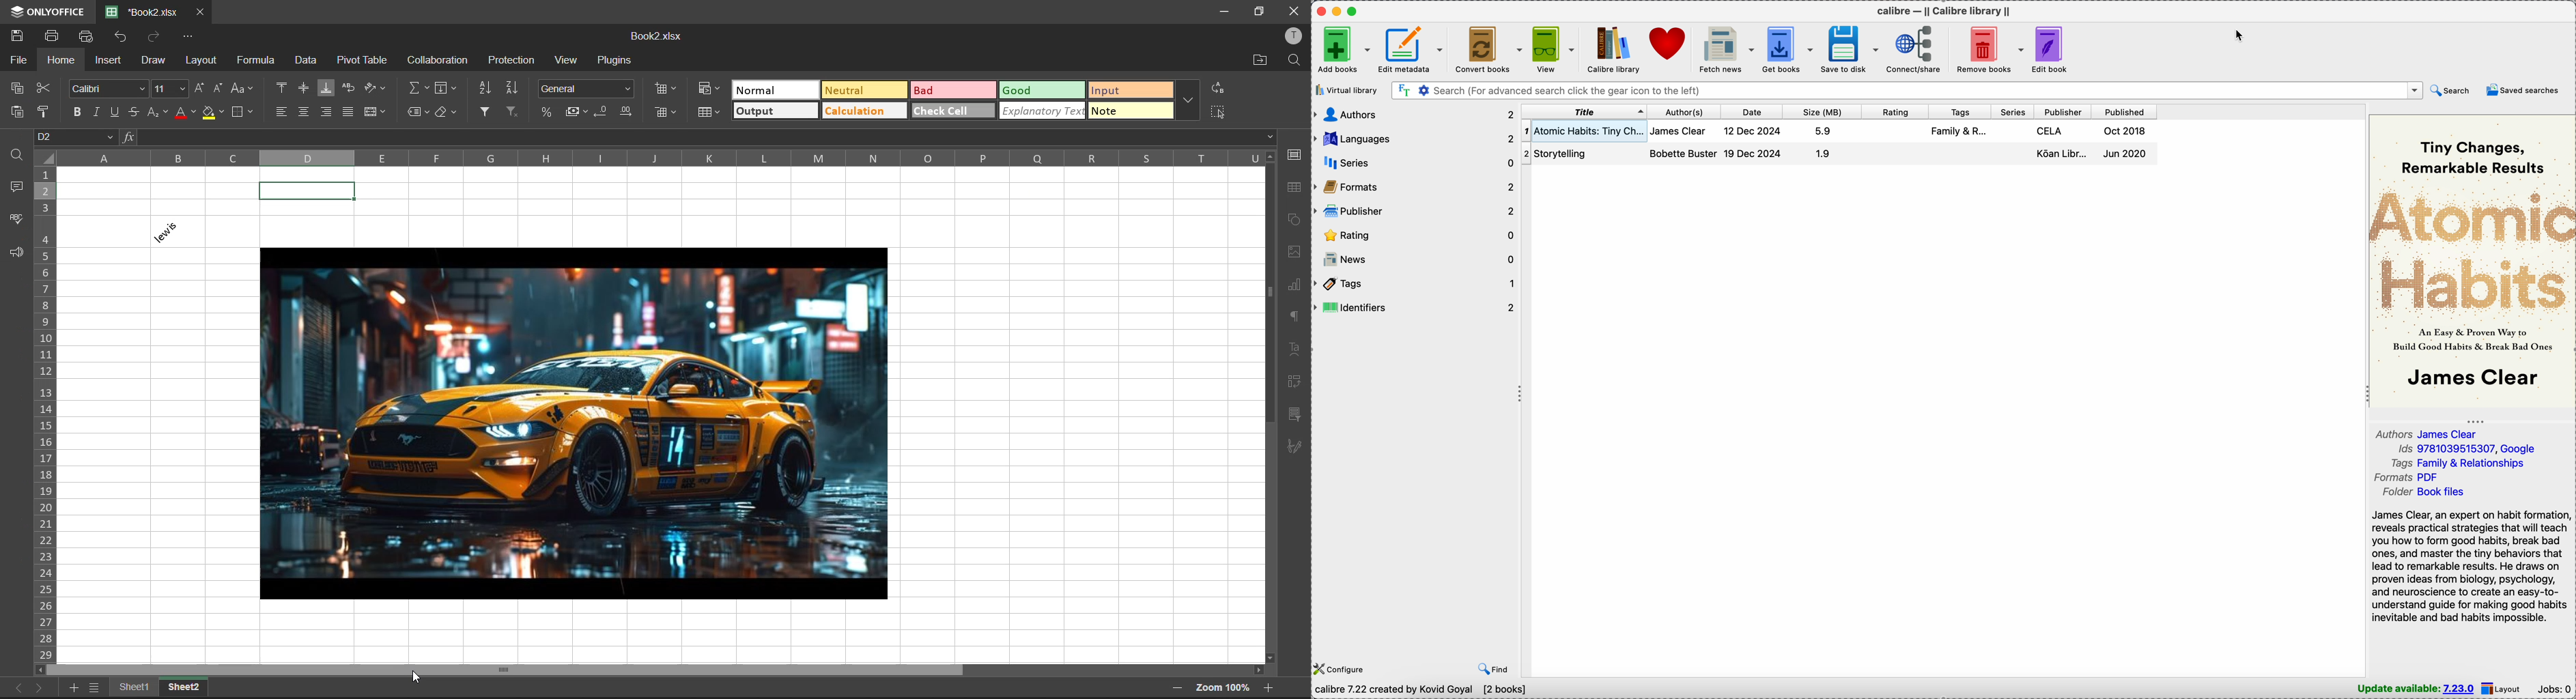 The height and width of the screenshot is (700, 2576). I want to click on fill color, so click(213, 113).